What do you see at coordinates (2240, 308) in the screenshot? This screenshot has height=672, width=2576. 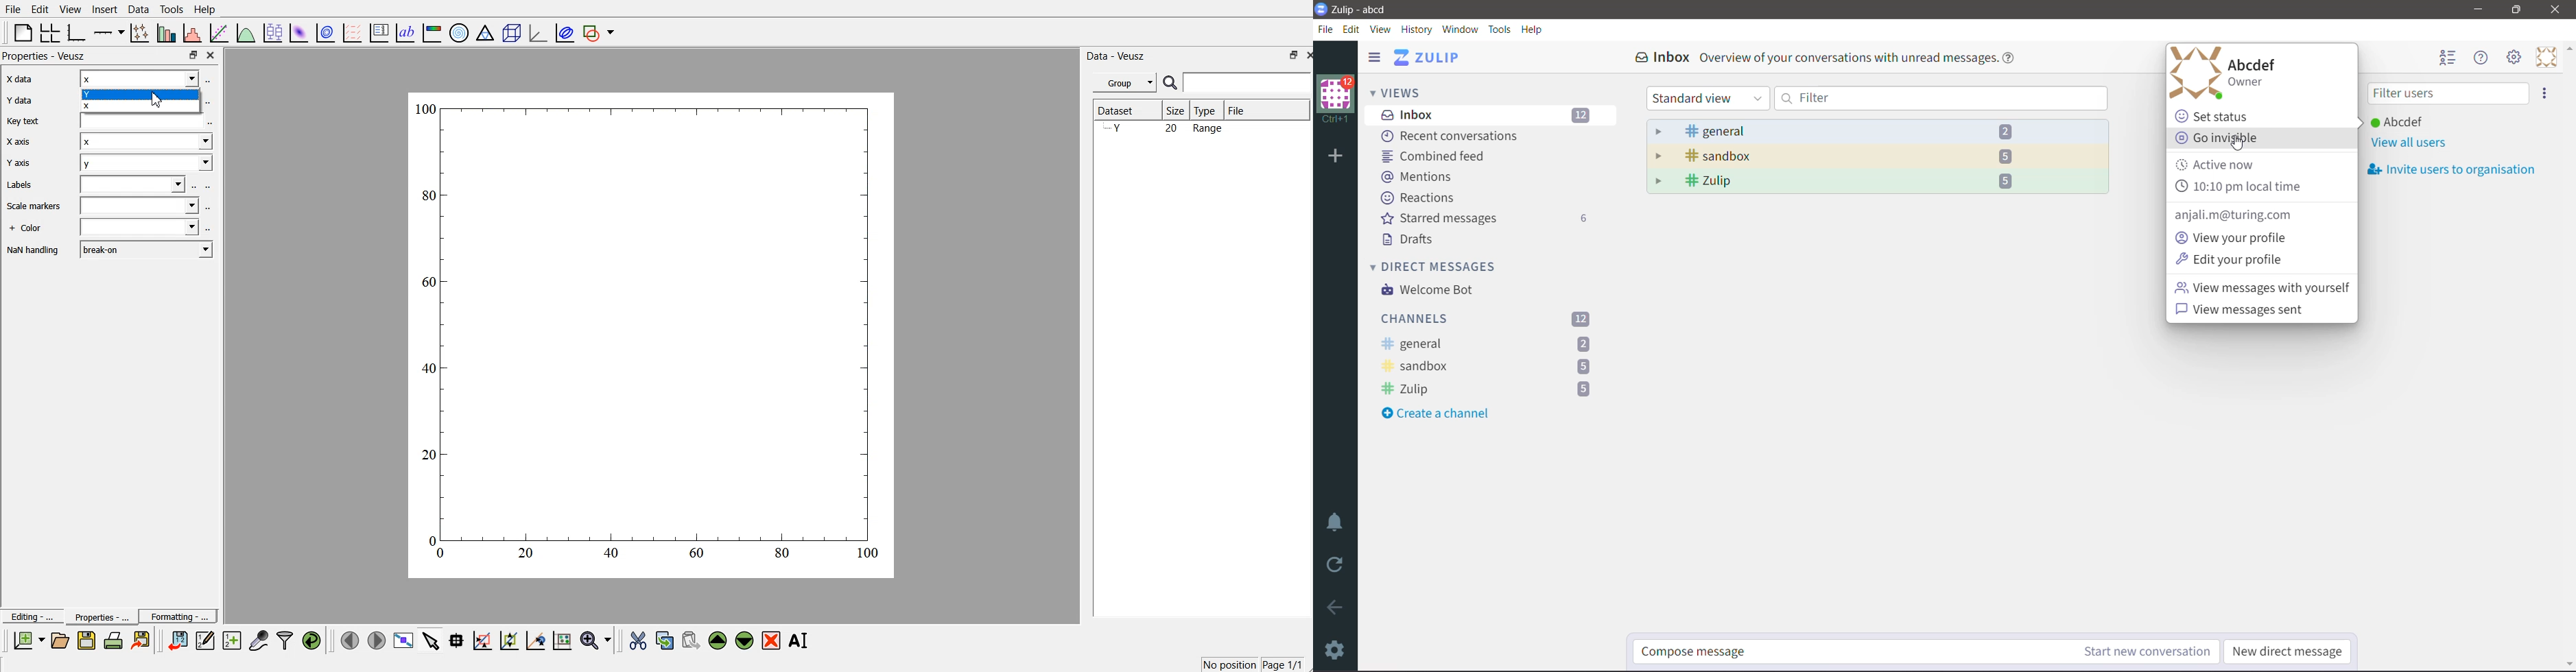 I see `View messages sent` at bounding box center [2240, 308].